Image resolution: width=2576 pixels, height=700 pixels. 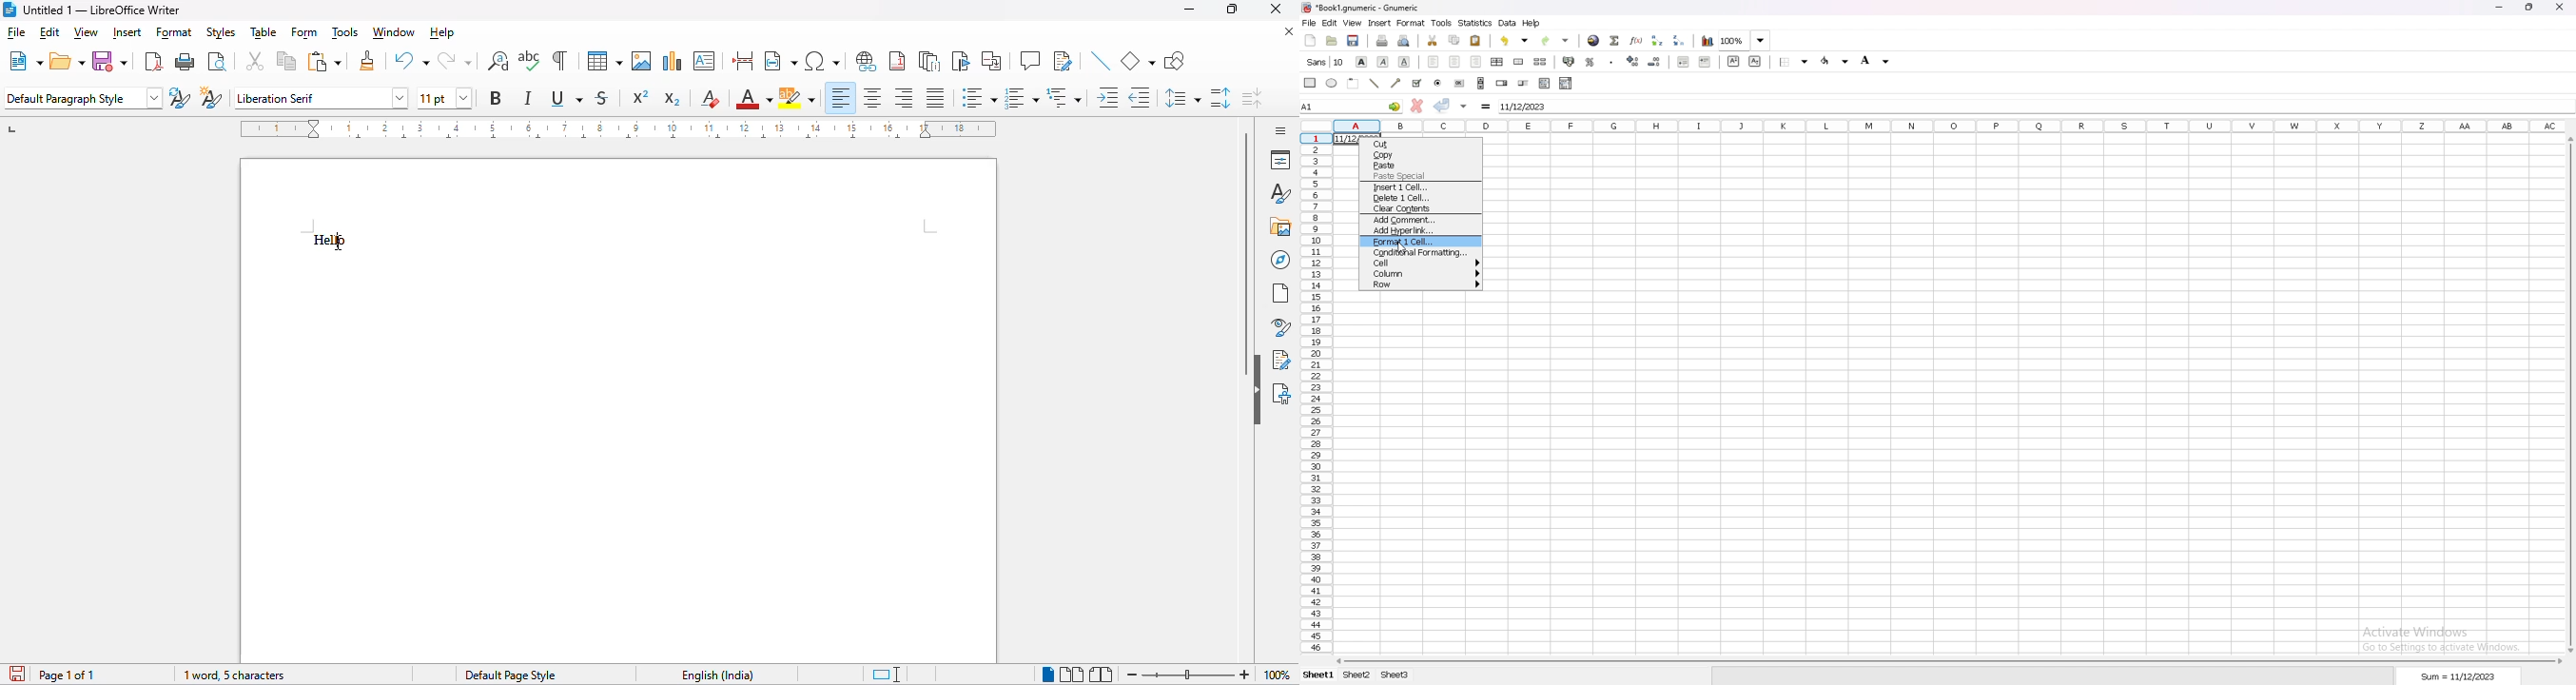 What do you see at coordinates (1316, 393) in the screenshot?
I see `selected cell row` at bounding box center [1316, 393].